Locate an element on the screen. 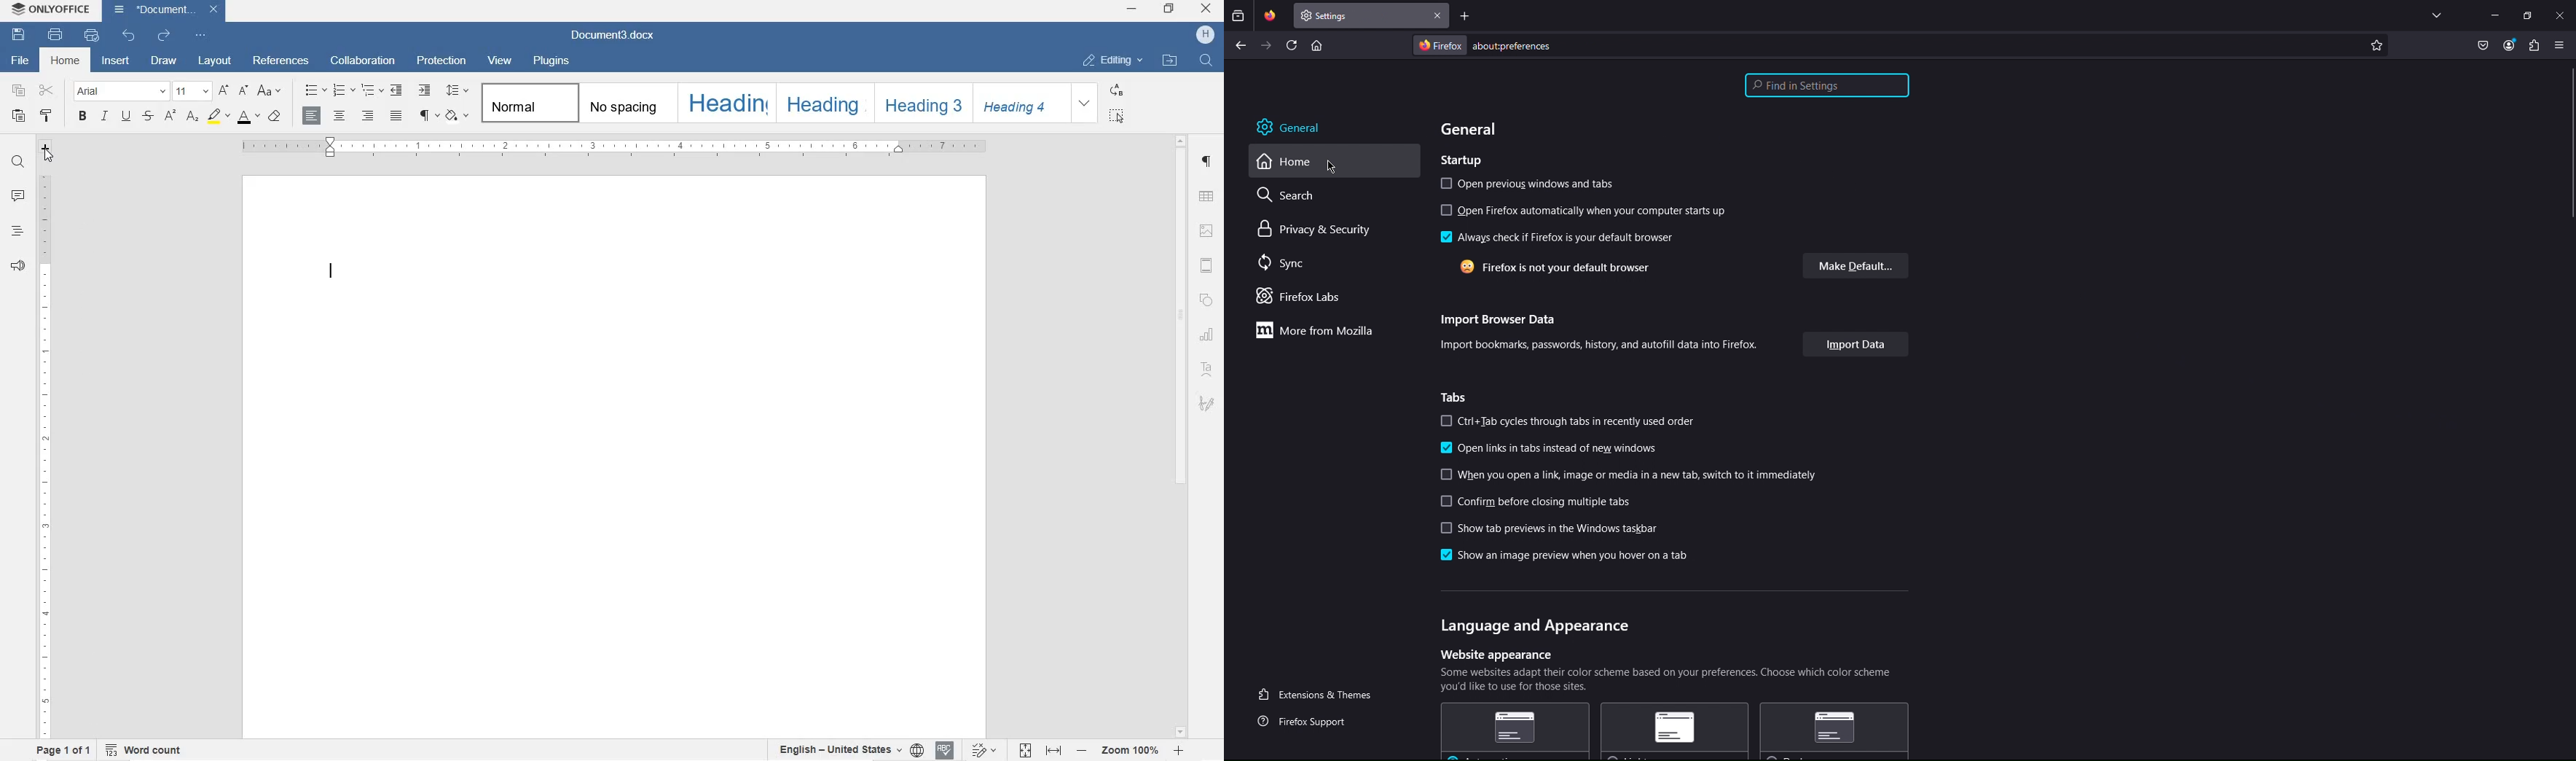 This screenshot has height=784, width=2576. FIND is located at coordinates (18, 163).